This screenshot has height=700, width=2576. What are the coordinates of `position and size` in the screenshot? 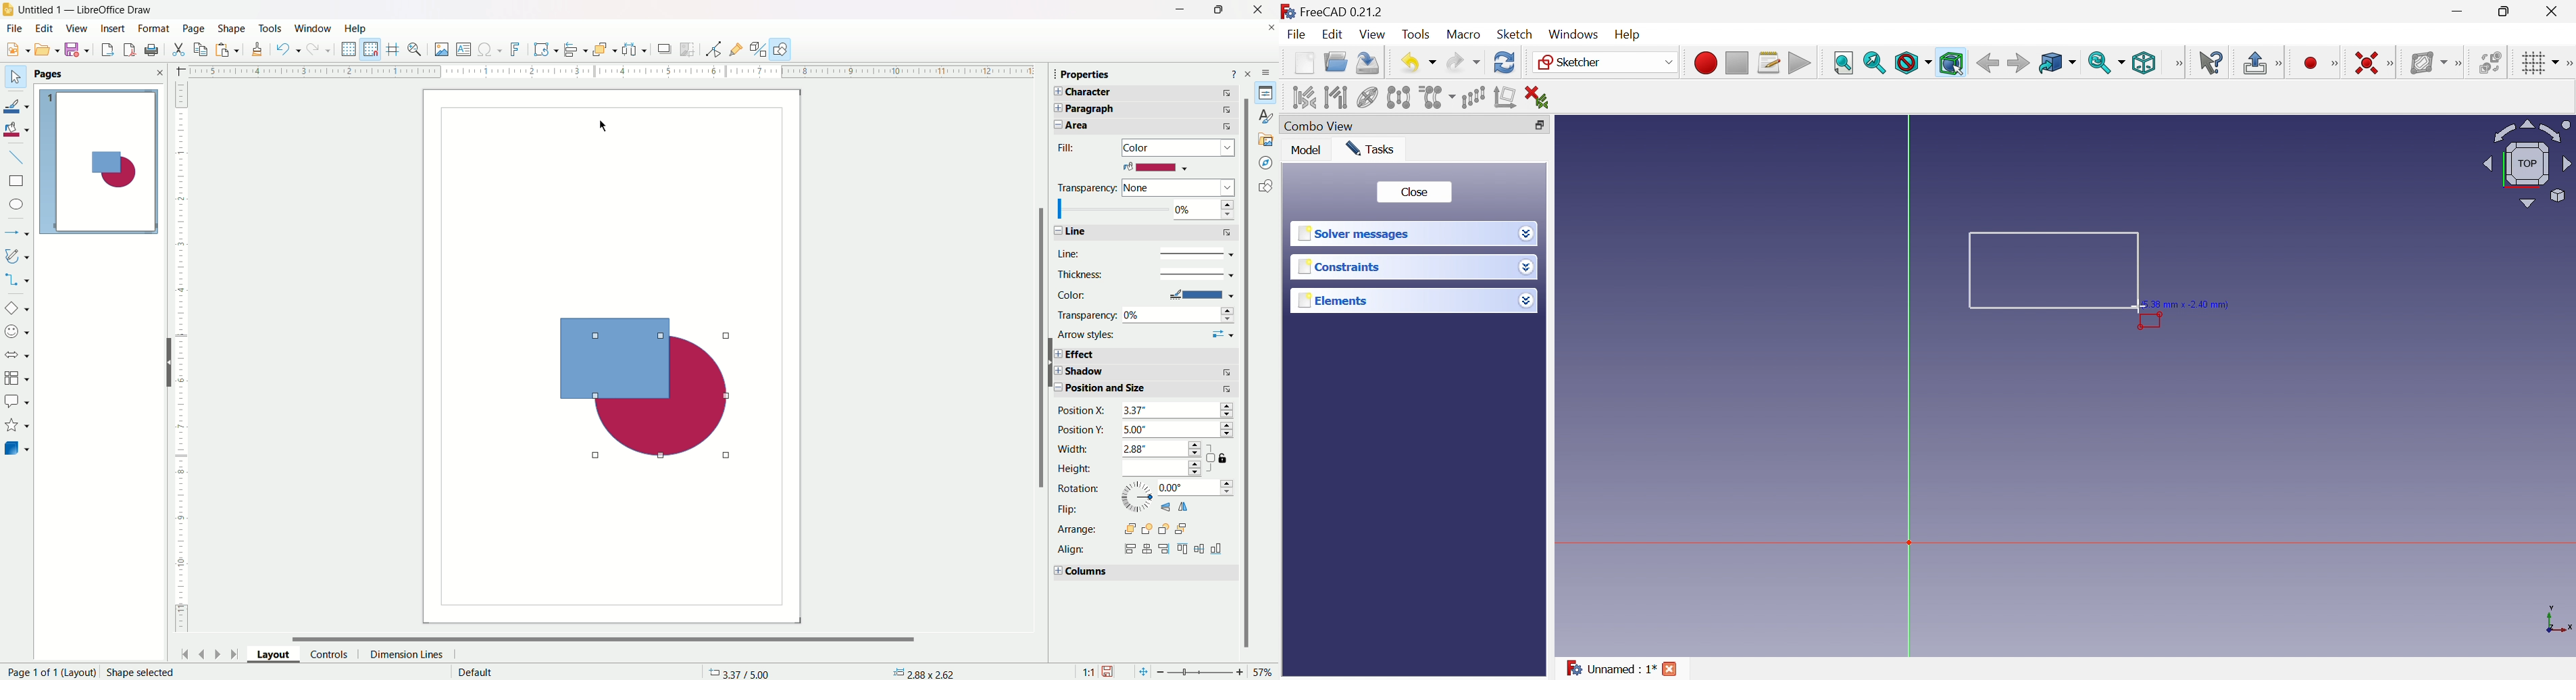 It's located at (1145, 391).